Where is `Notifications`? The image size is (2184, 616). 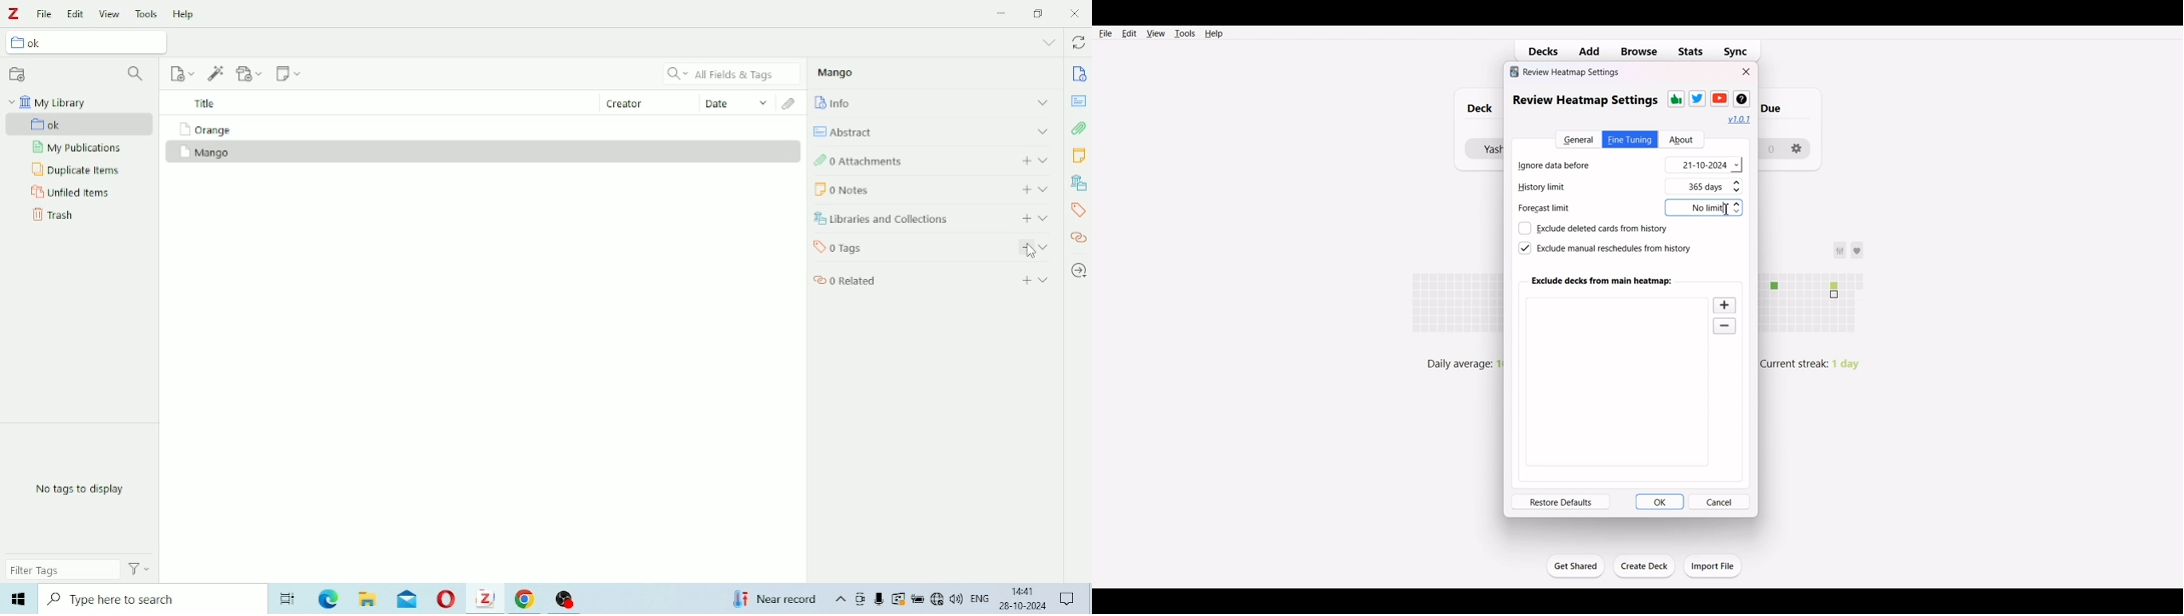 Notifications is located at coordinates (1069, 598).